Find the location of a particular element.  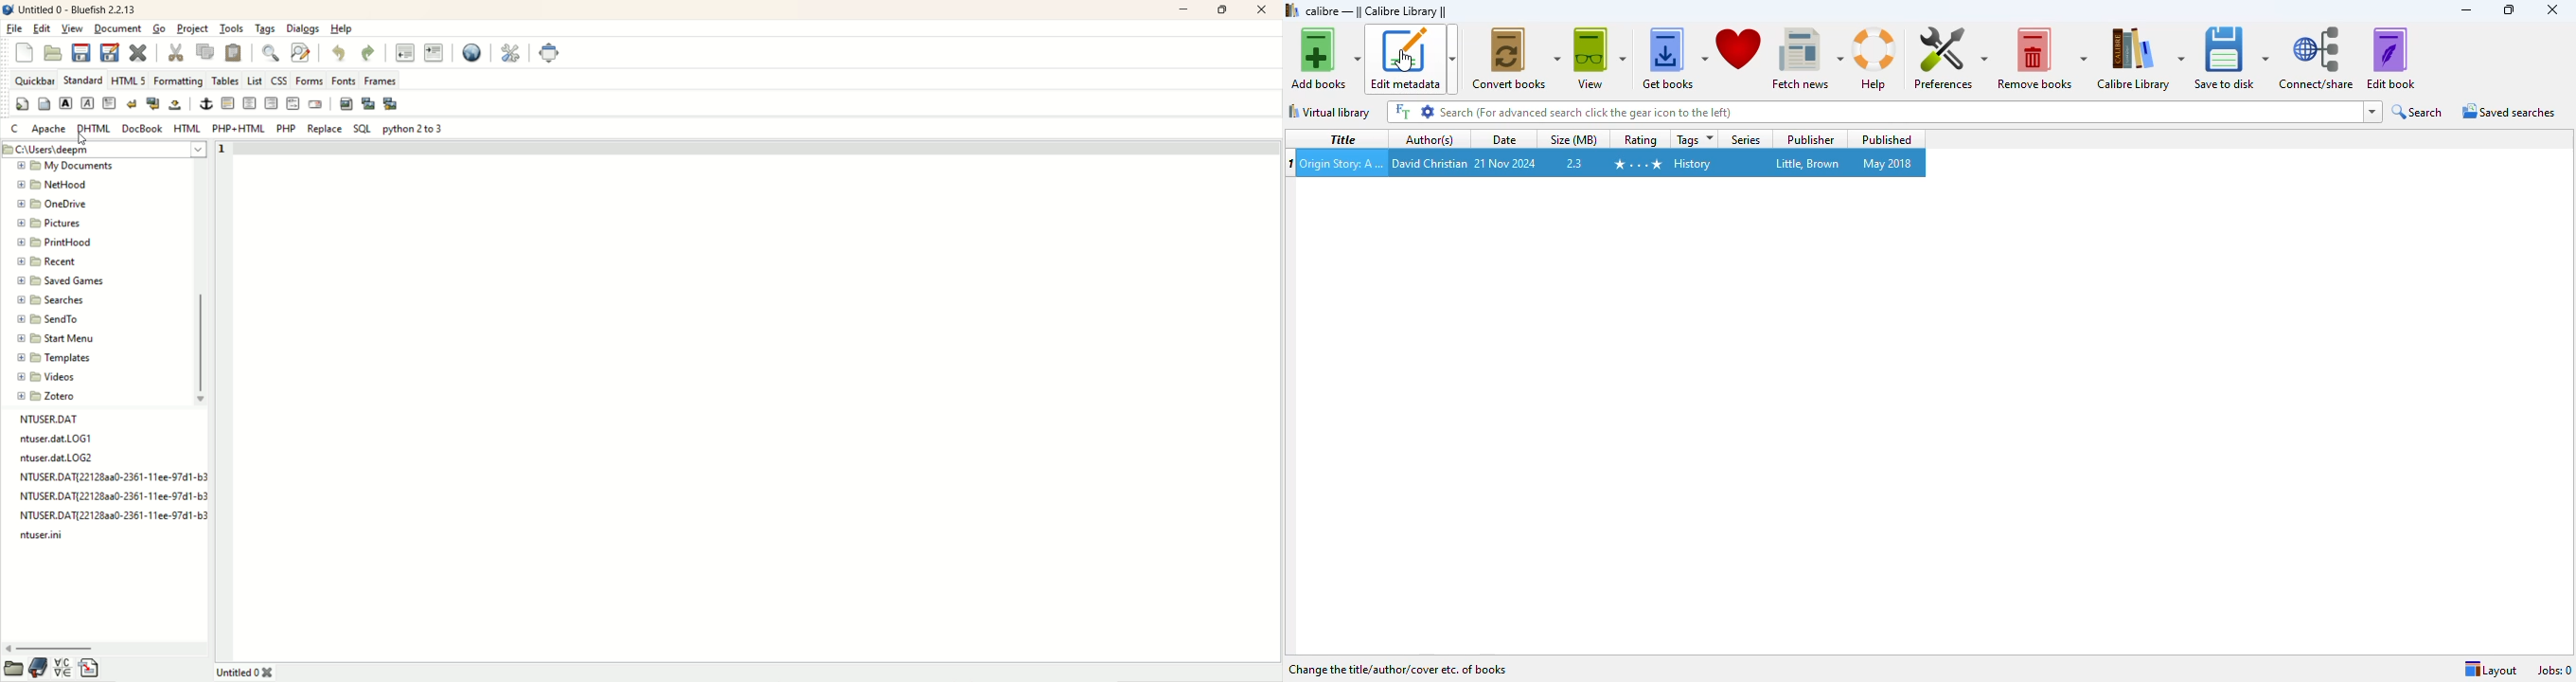

open is located at coordinates (12, 671).